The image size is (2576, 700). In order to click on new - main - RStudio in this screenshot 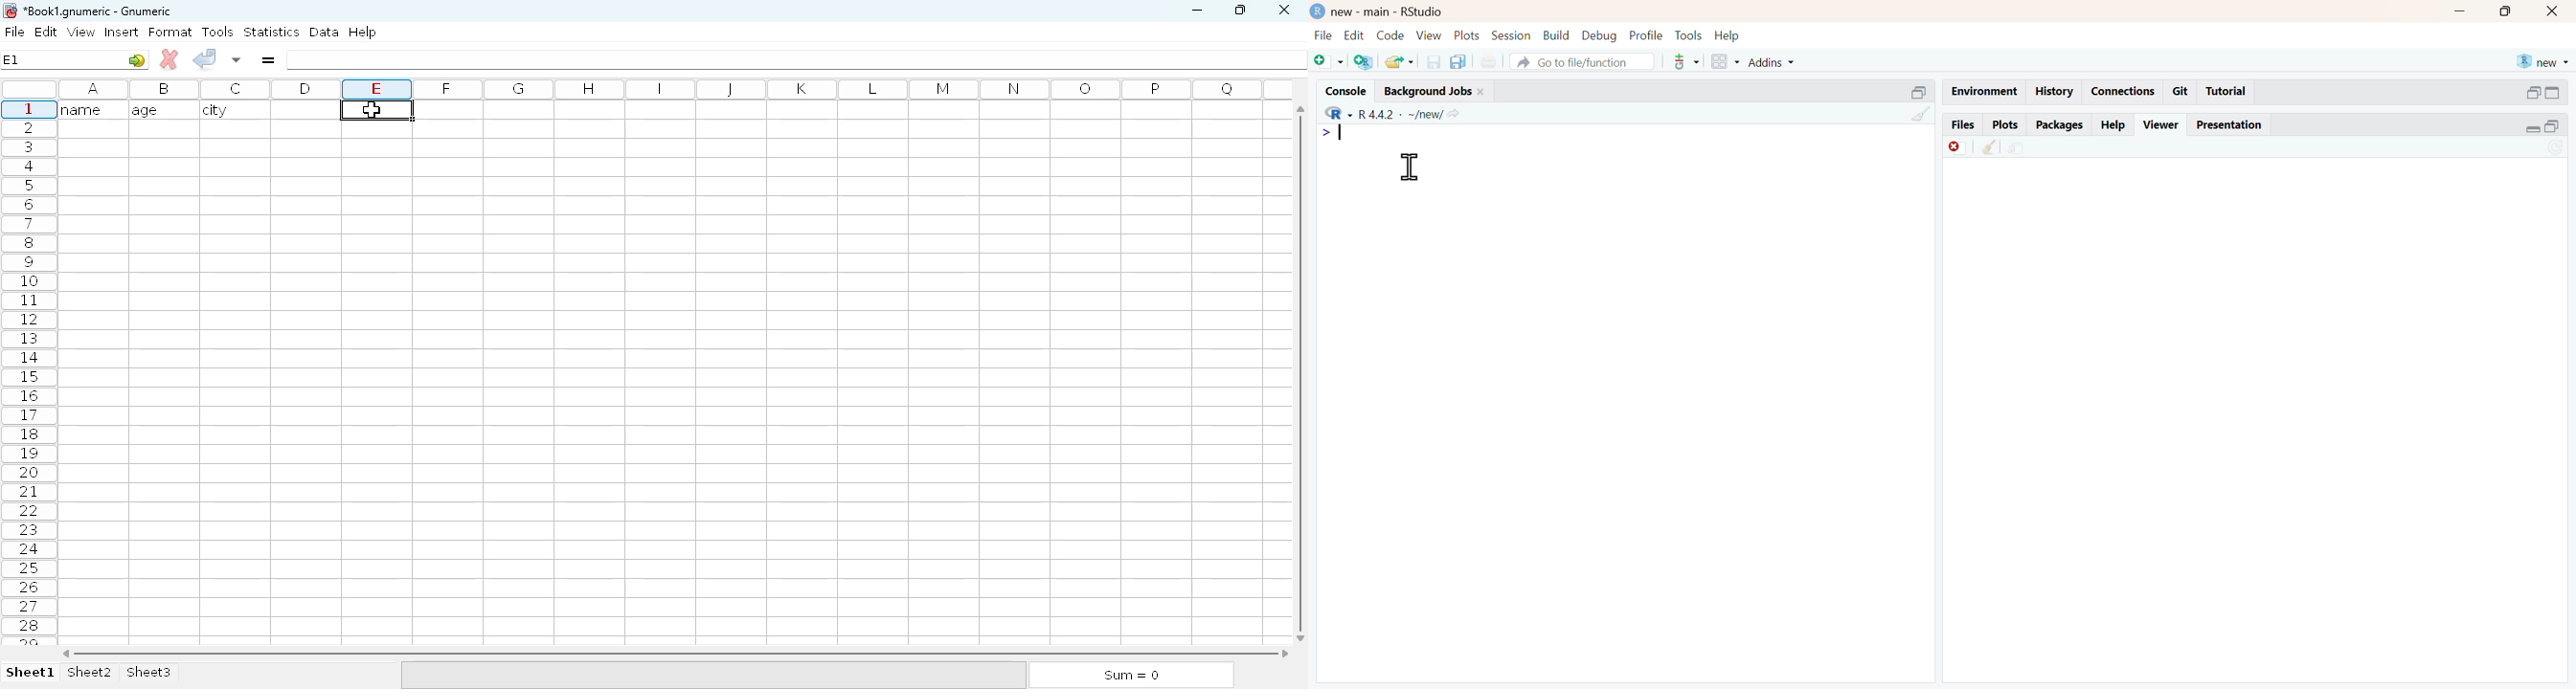, I will do `click(1387, 13)`.